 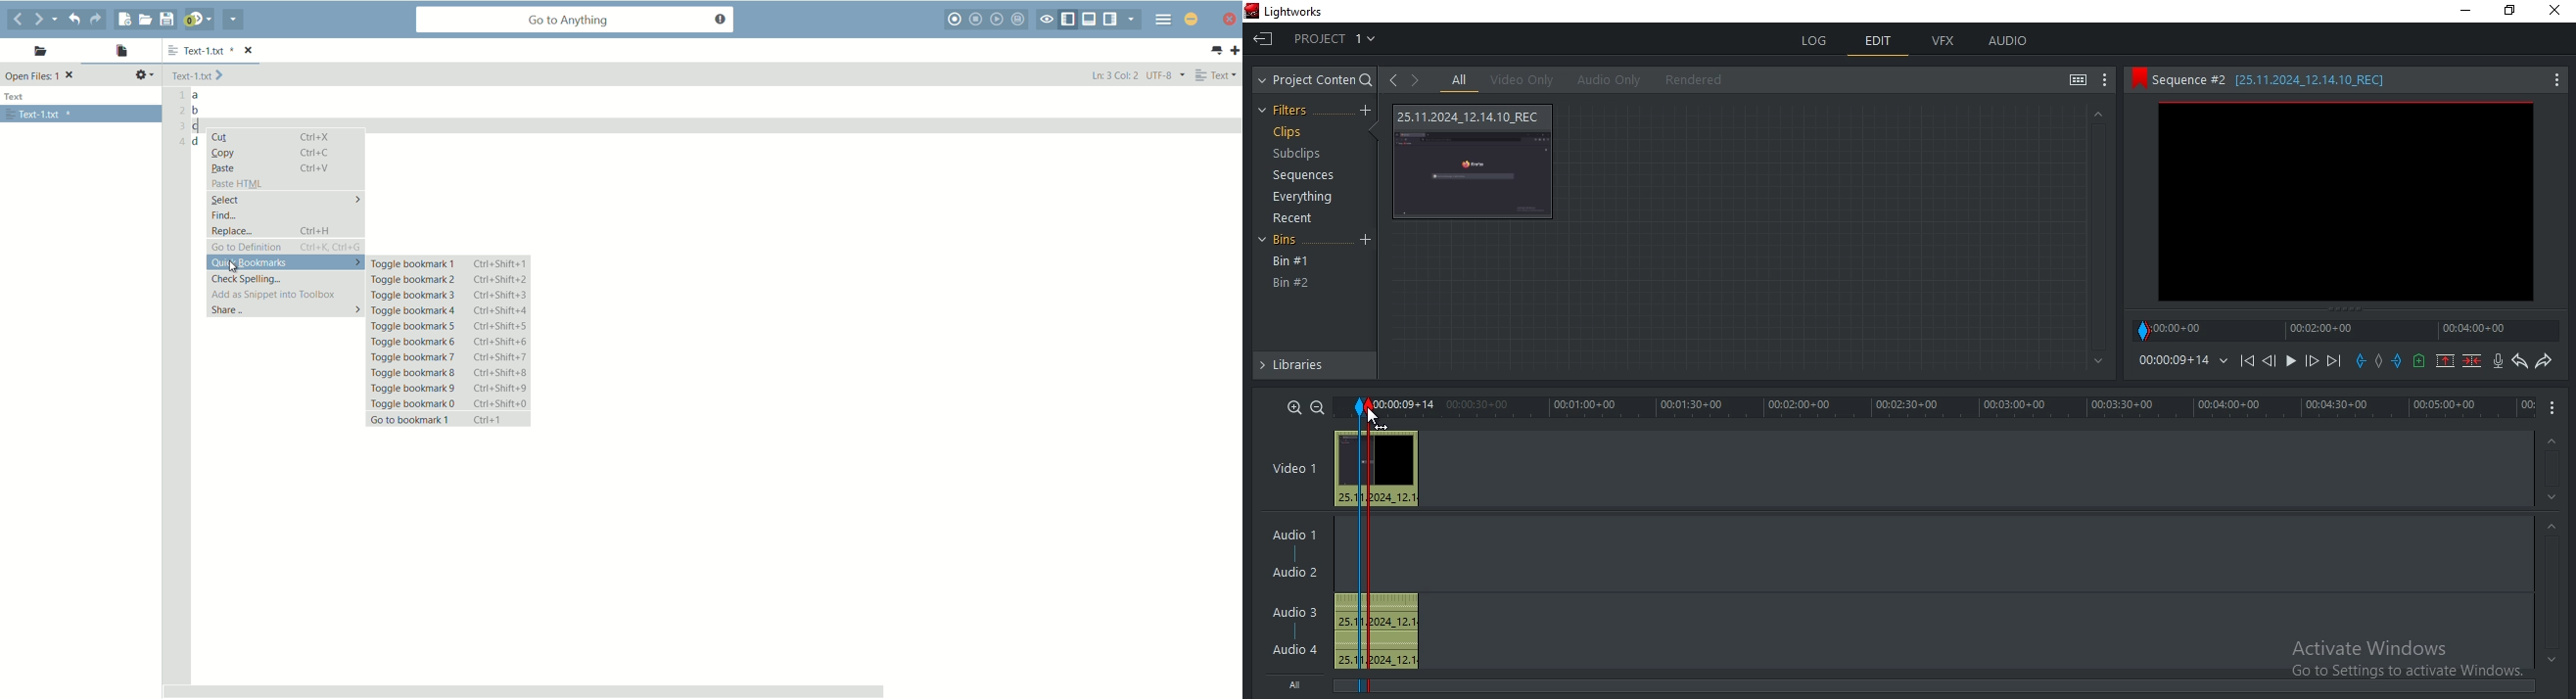 What do you see at coordinates (698, 687) in the screenshot?
I see `Scroll bar` at bounding box center [698, 687].